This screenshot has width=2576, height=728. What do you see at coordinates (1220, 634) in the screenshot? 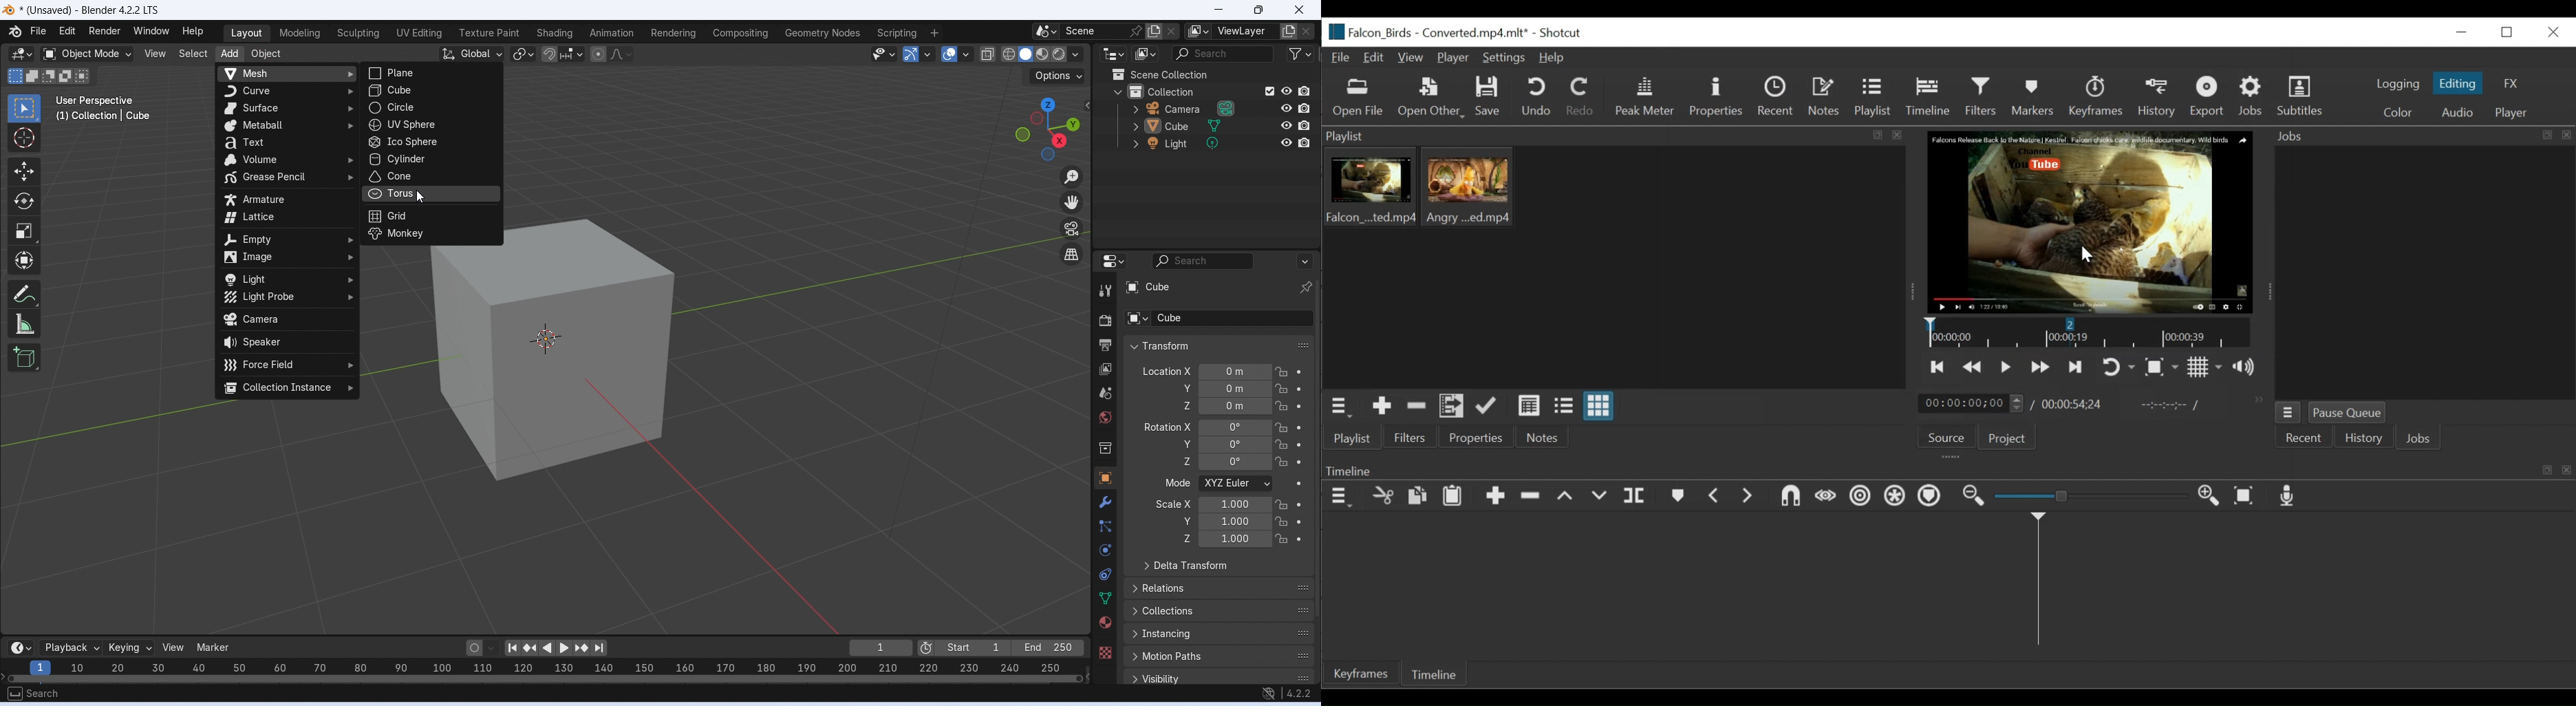
I see `Instancing` at bounding box center [1220, 634].